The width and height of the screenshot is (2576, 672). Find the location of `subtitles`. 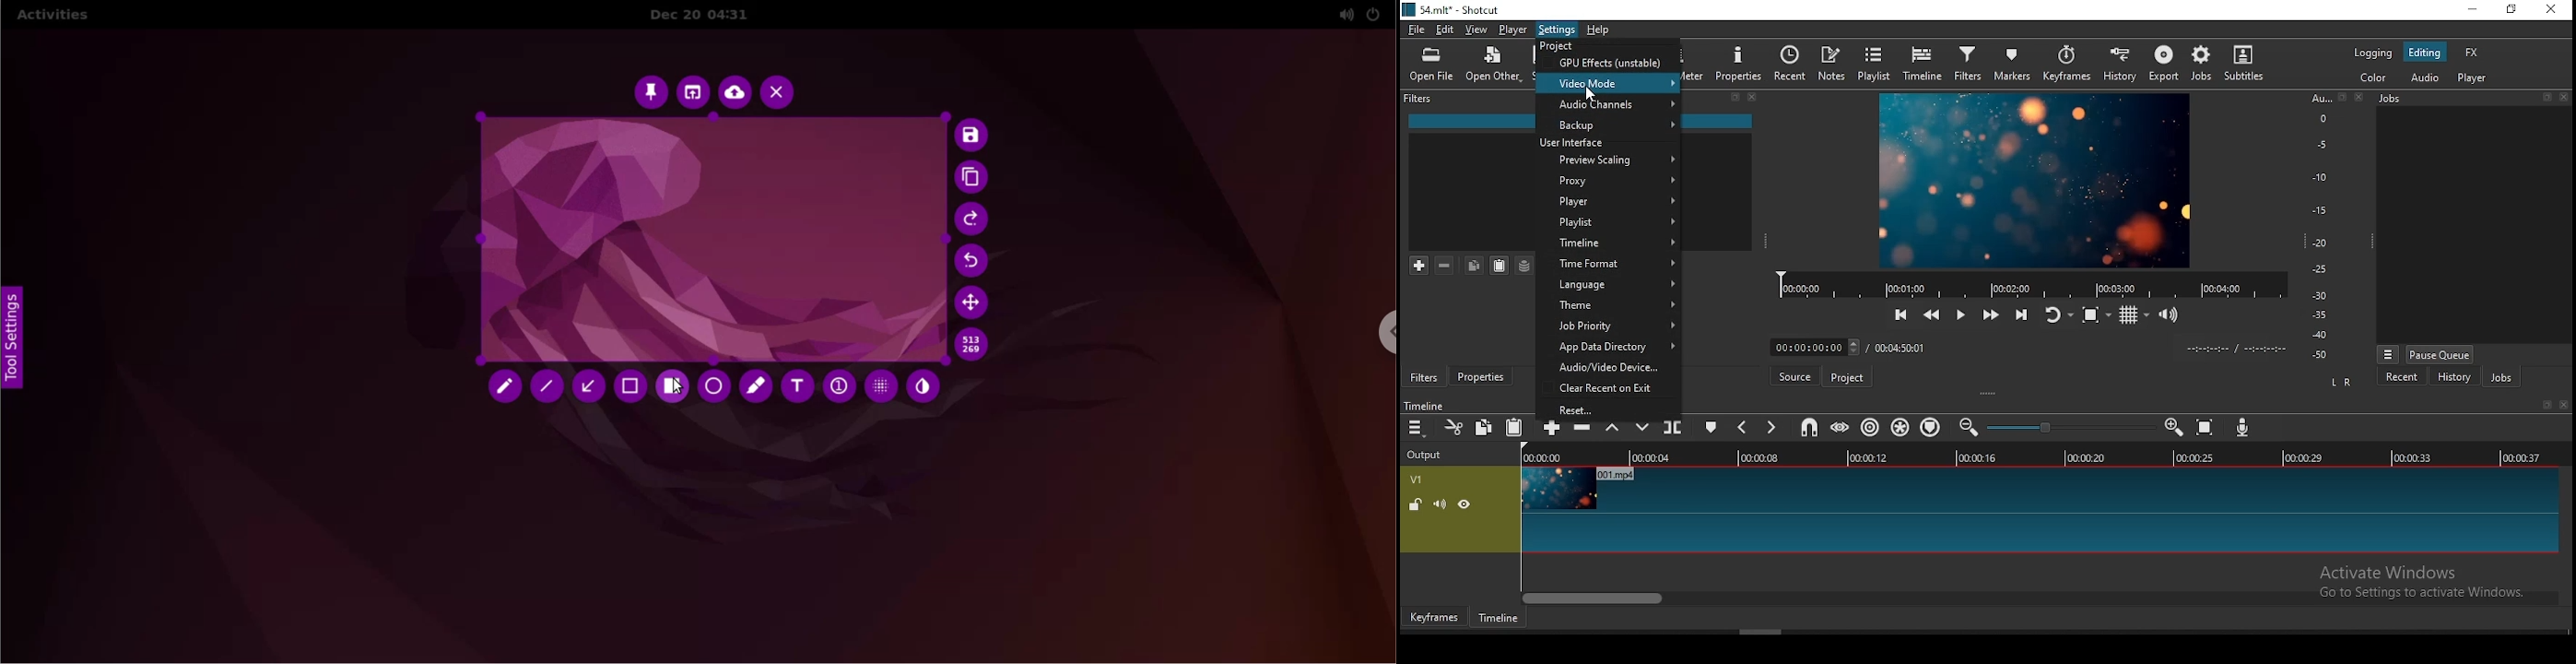

subtitles is located at coordinates (2243, 63).